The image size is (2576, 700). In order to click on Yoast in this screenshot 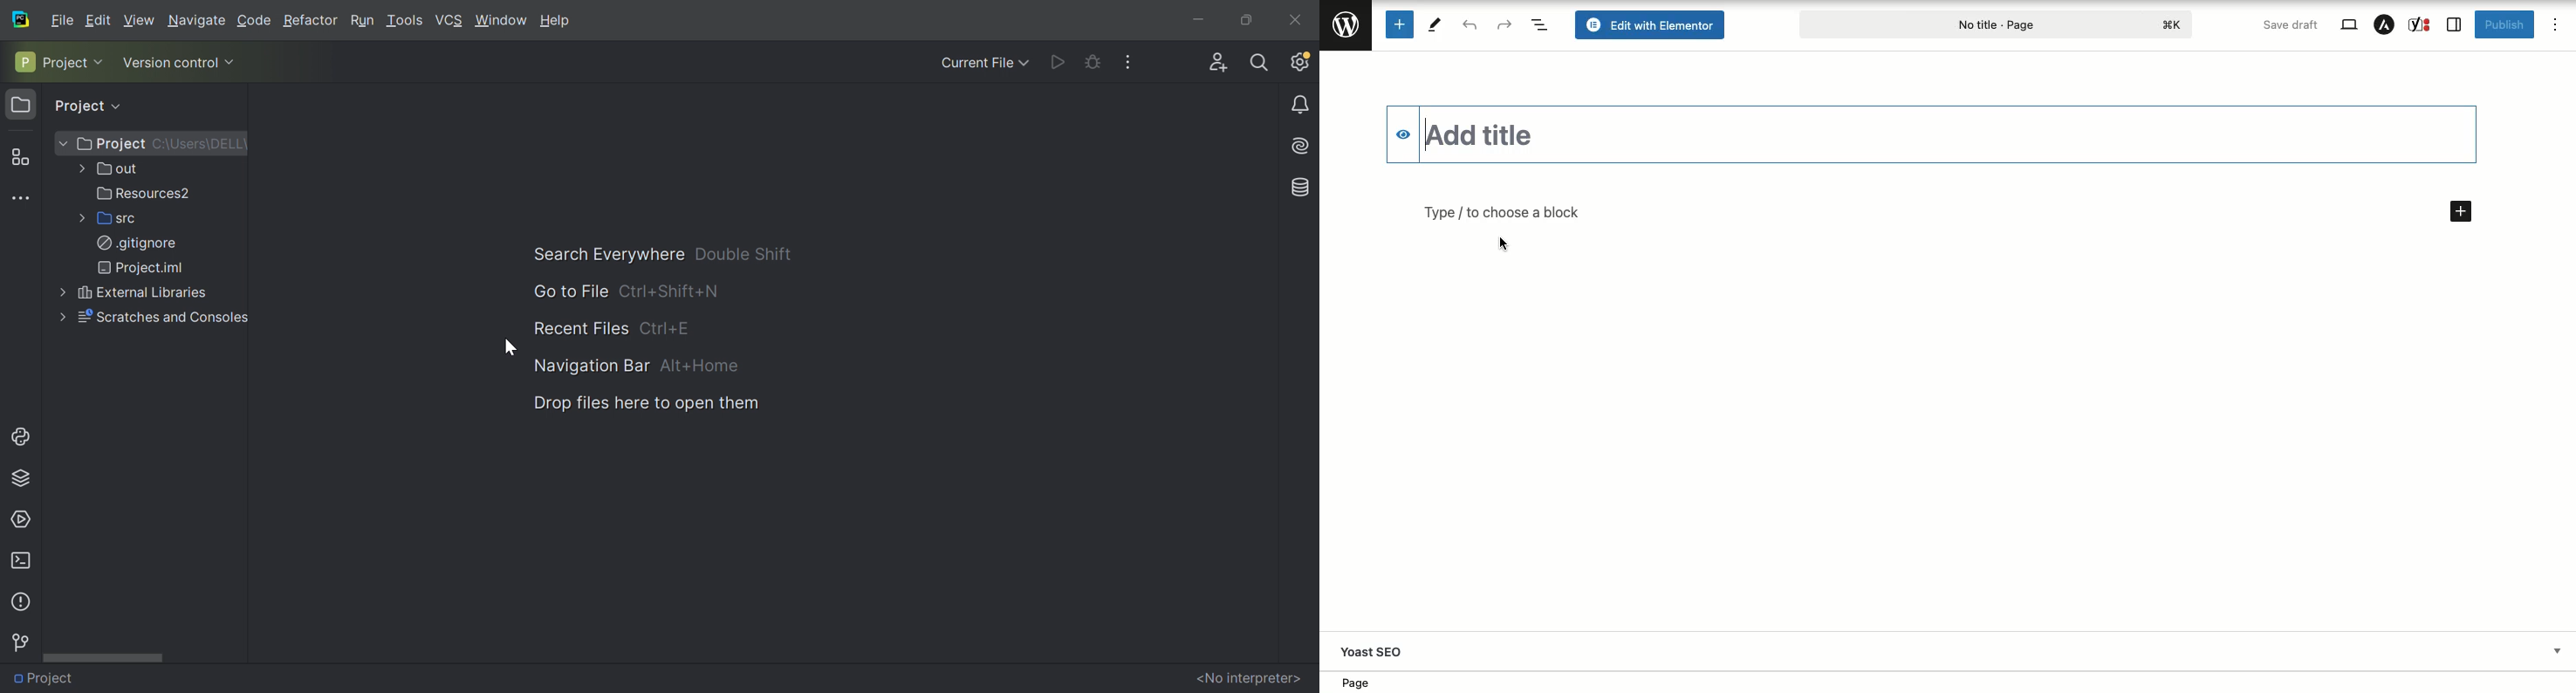, I will do `click(2420, 24)`.